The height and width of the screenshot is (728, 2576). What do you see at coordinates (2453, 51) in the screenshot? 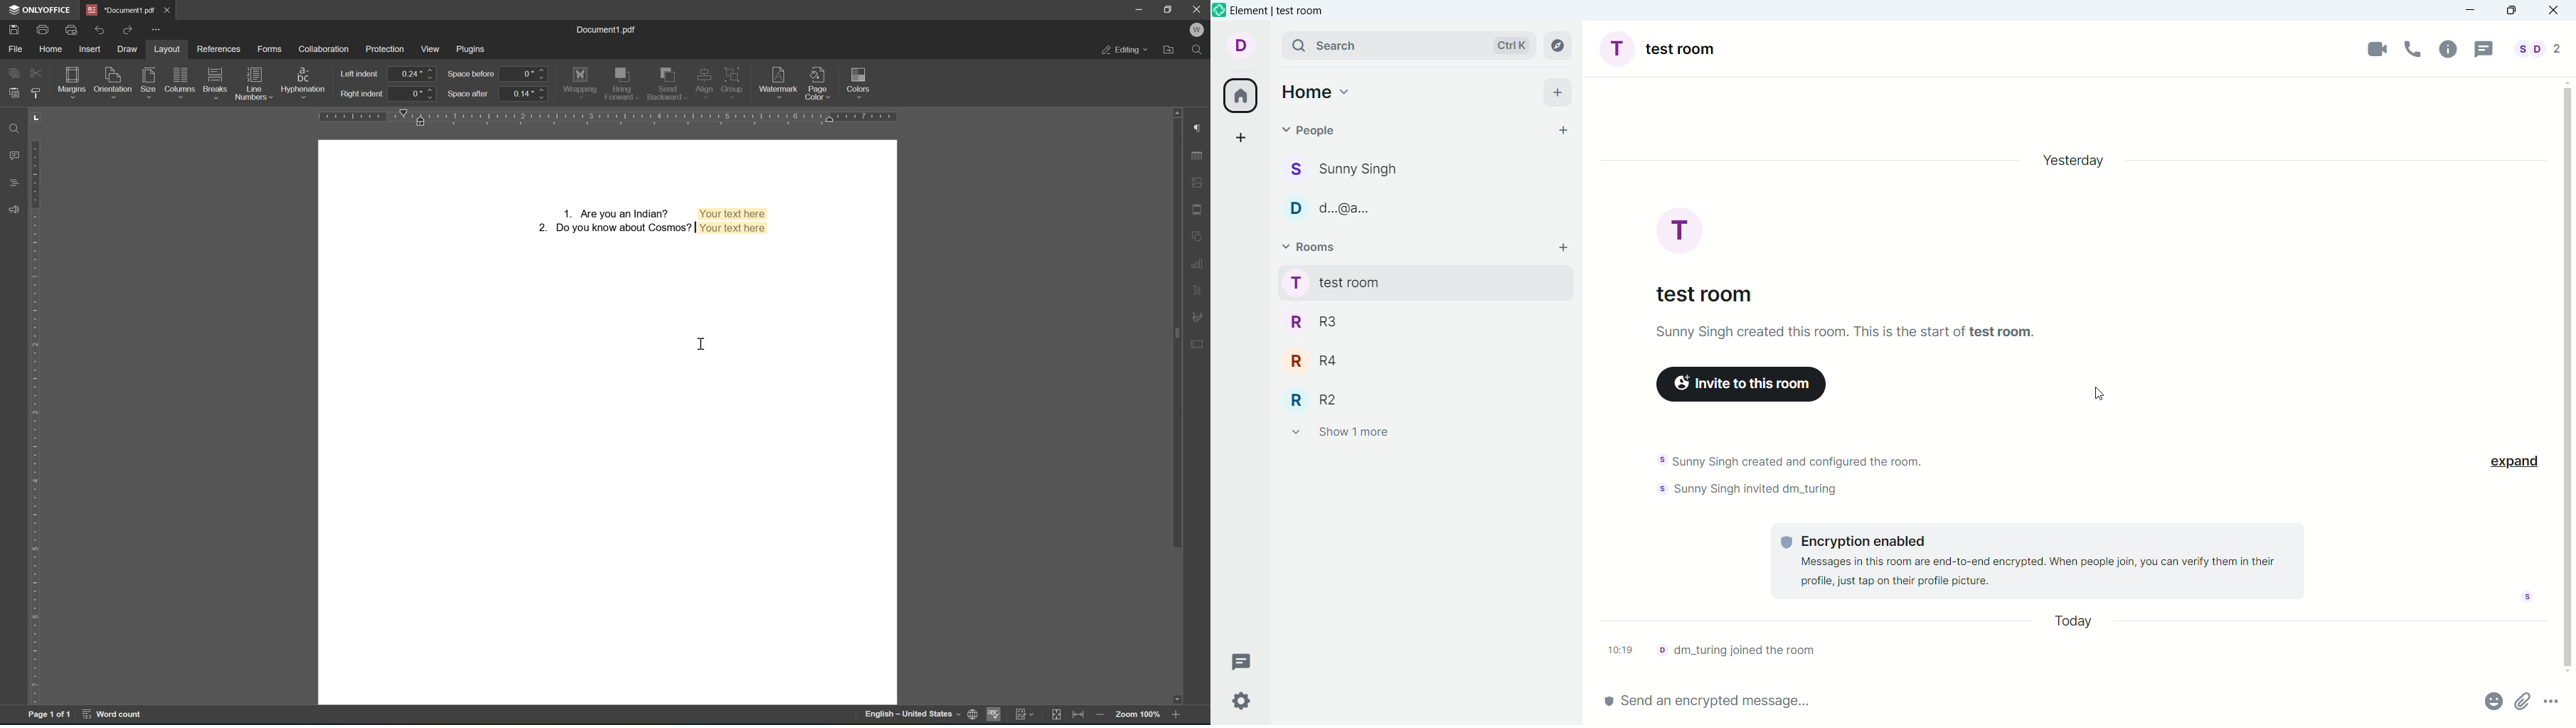
I see `room info` at bounding box center [2453, 51].